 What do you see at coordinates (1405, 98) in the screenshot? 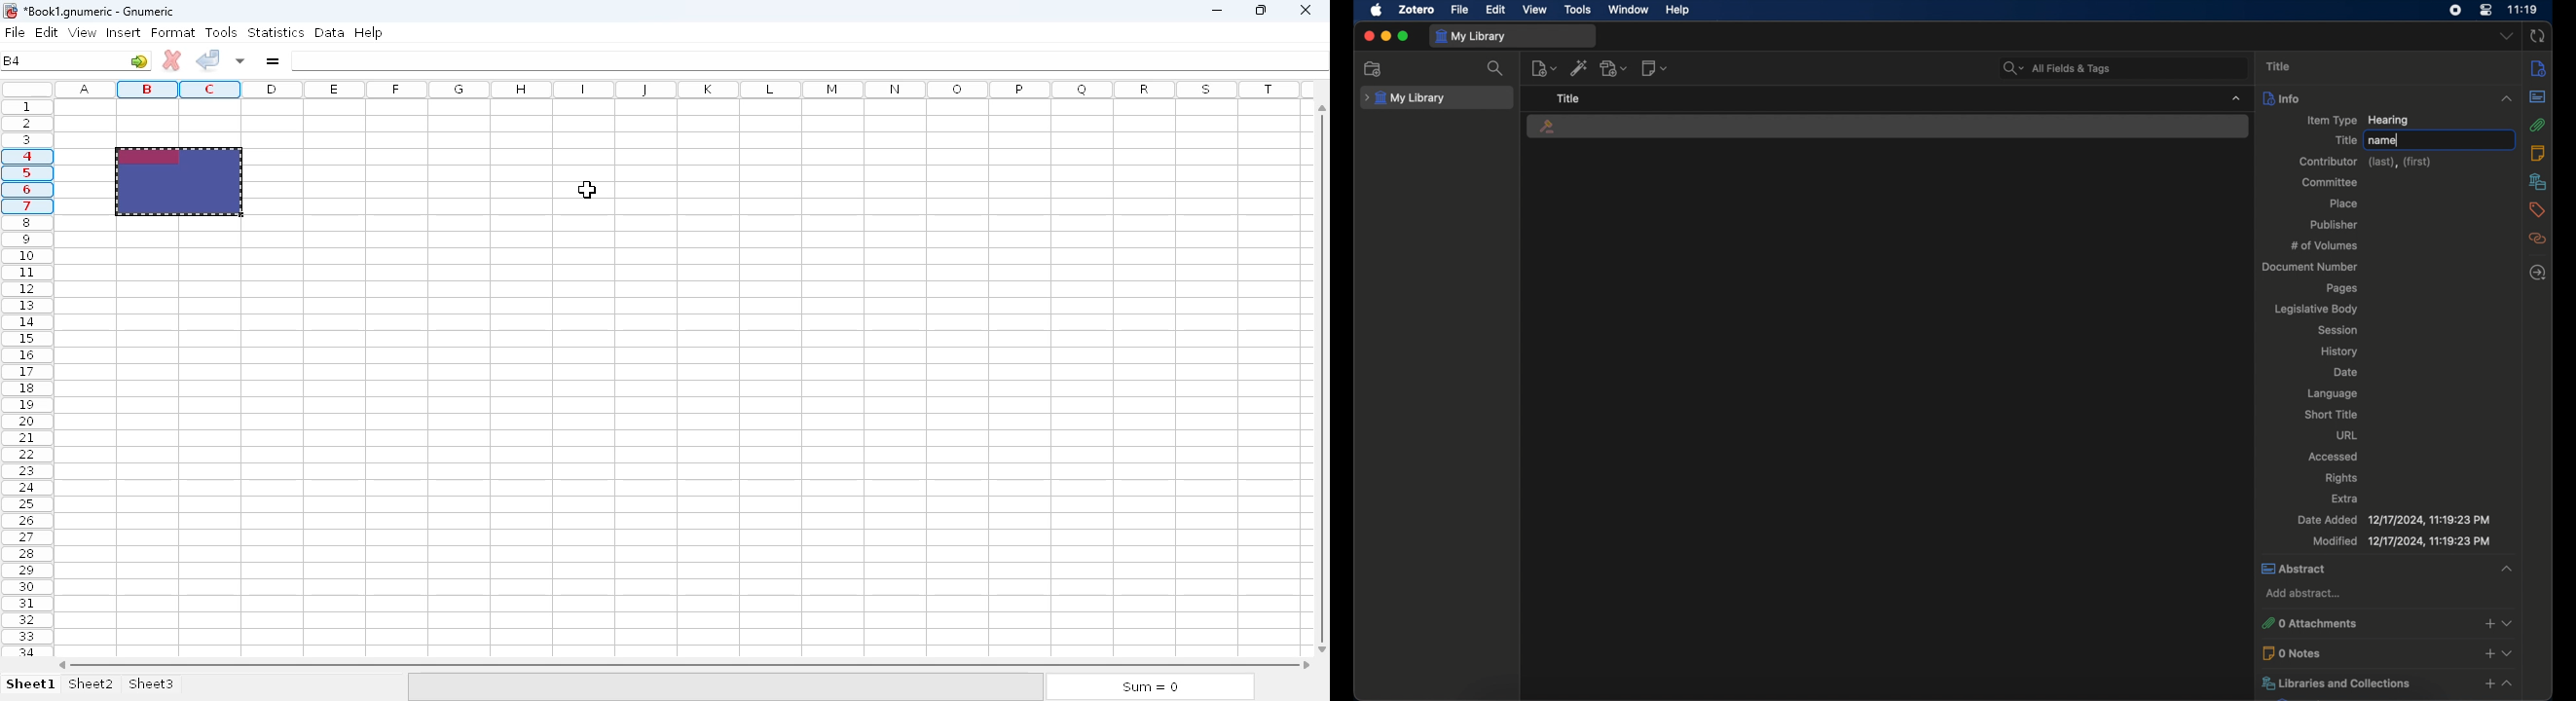
I see `my library` at bounding box center [1405, 98].